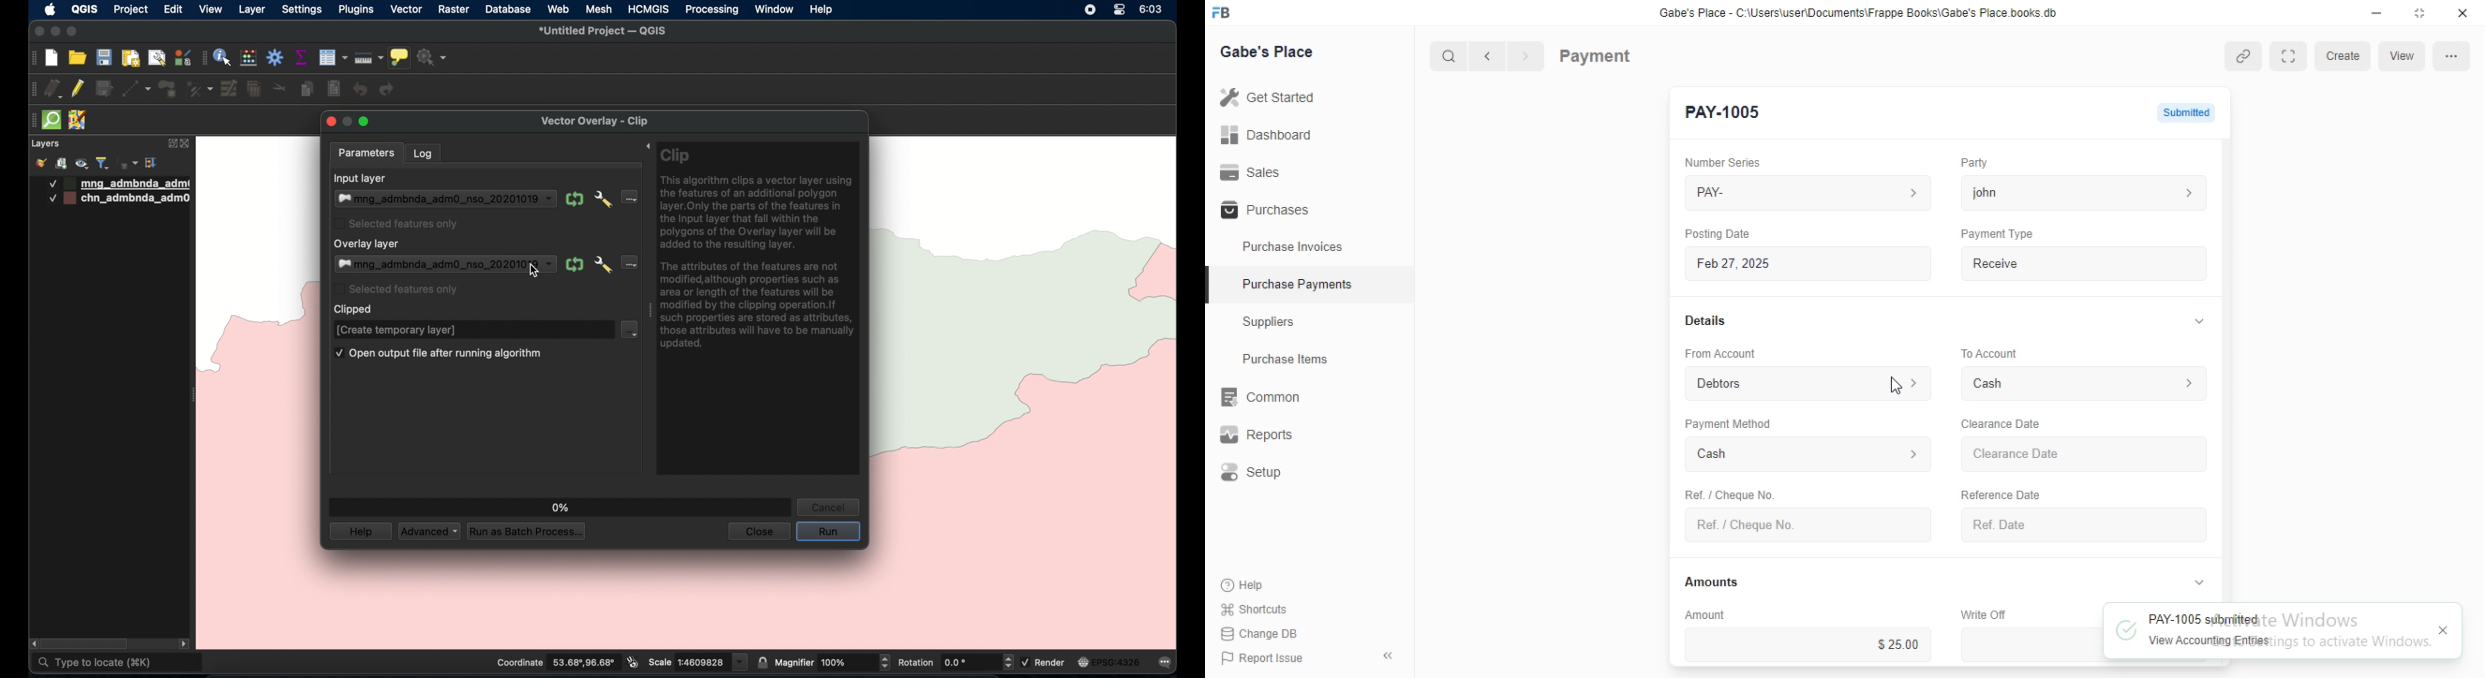 Image resolution: width=2492 pixels, height=700 pixels. What do you see at coordinates (1981, 614) in the screenshot?
I see `Write Off` at bounding box center [1981, 614].